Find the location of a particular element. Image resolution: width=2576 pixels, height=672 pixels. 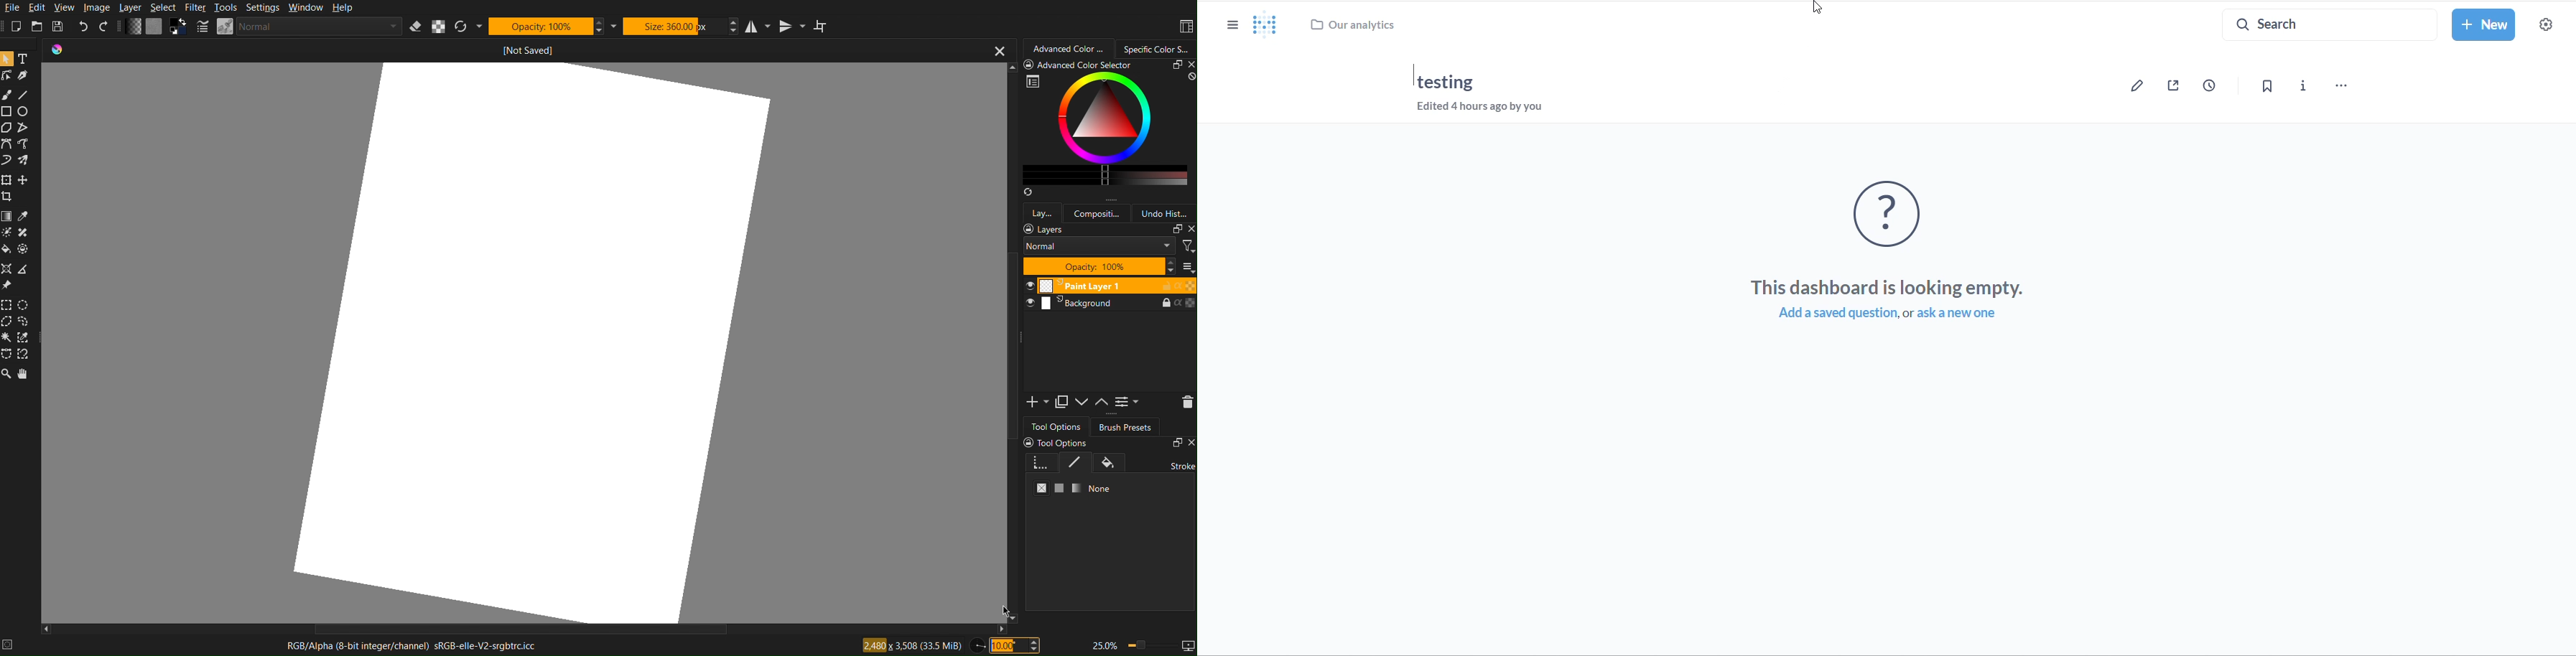

Polyline Tool is located at coordinates (28, 144).